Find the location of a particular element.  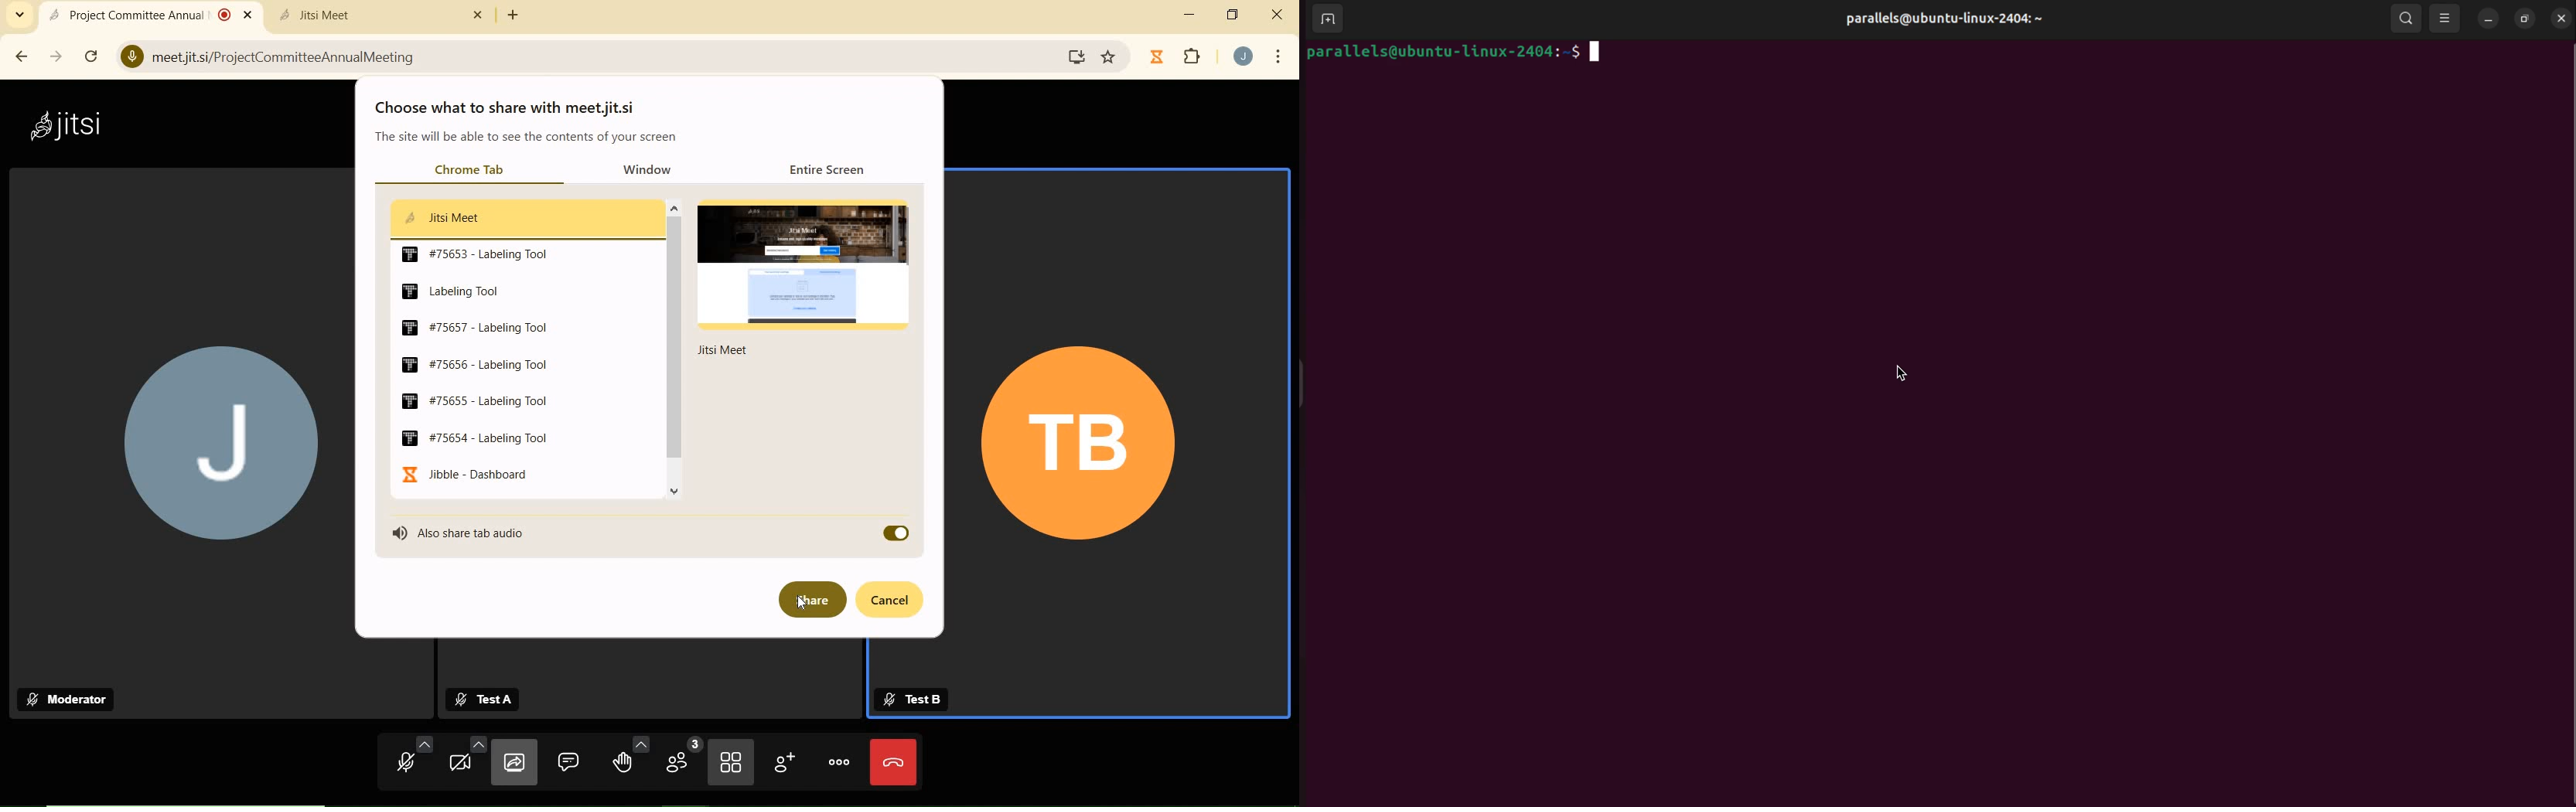

back is located at coordinates (24, 56).